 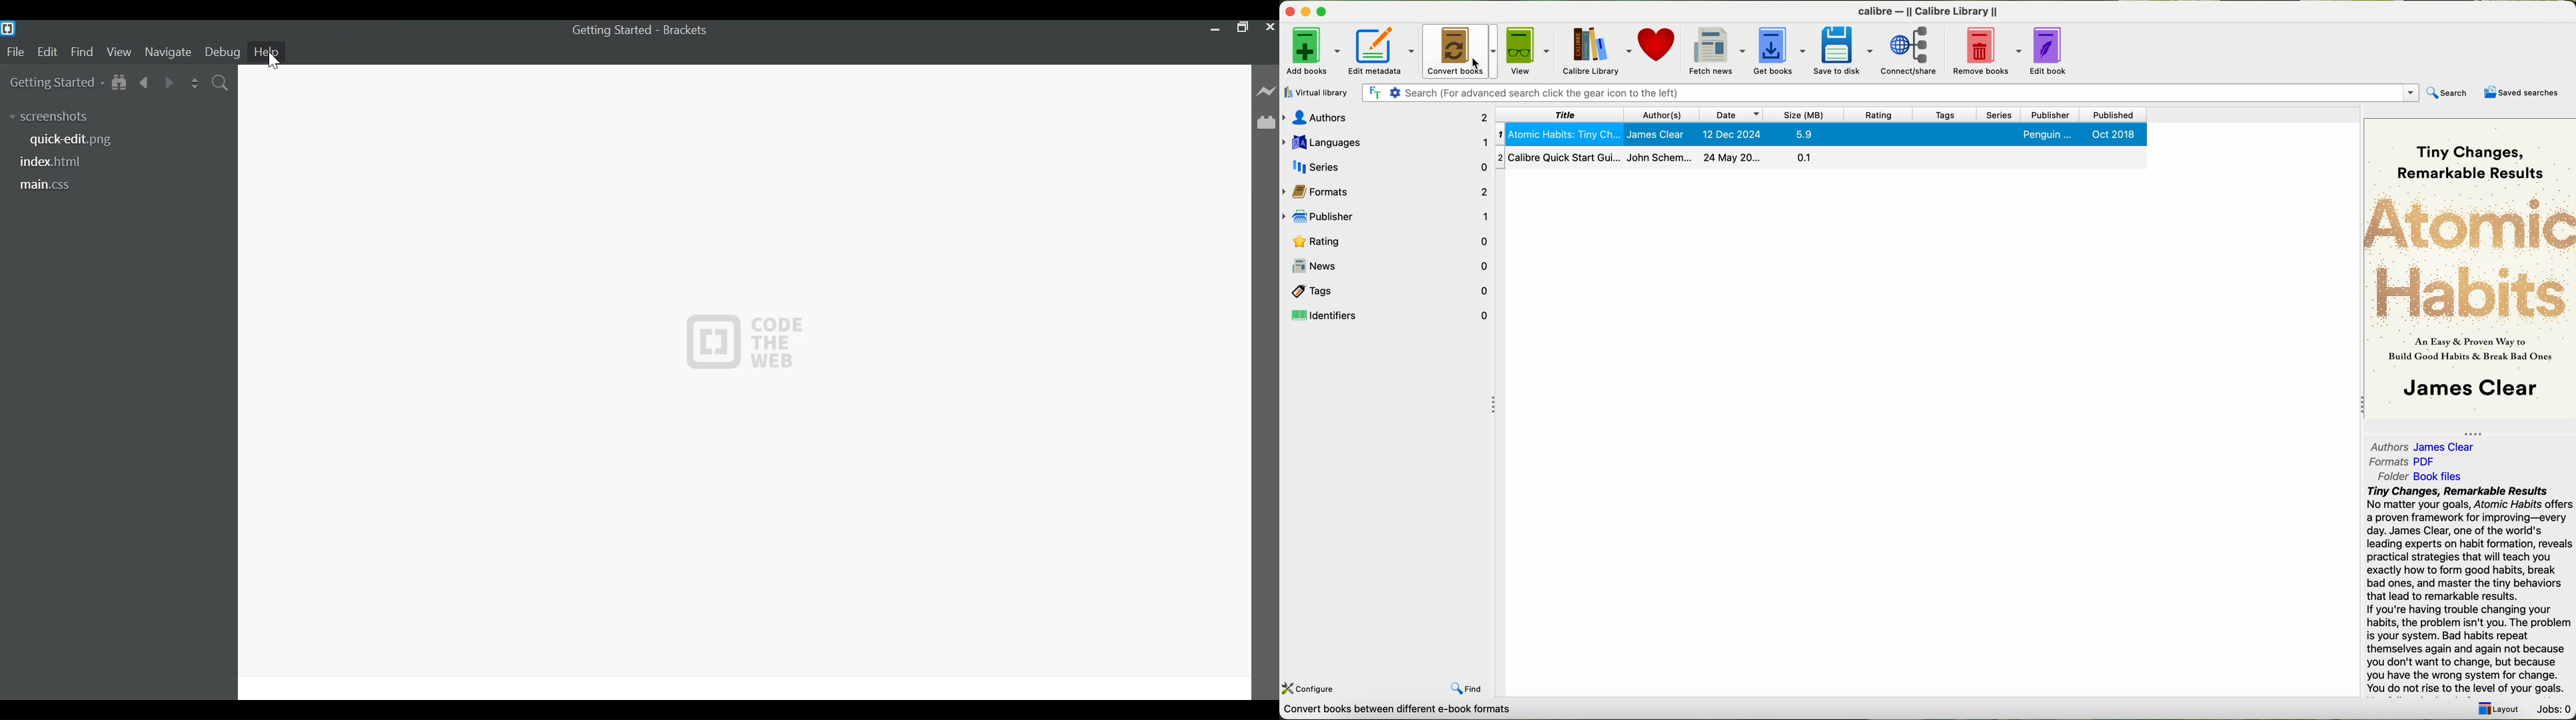 I want to click on second book, so click(x=1820, y=160).